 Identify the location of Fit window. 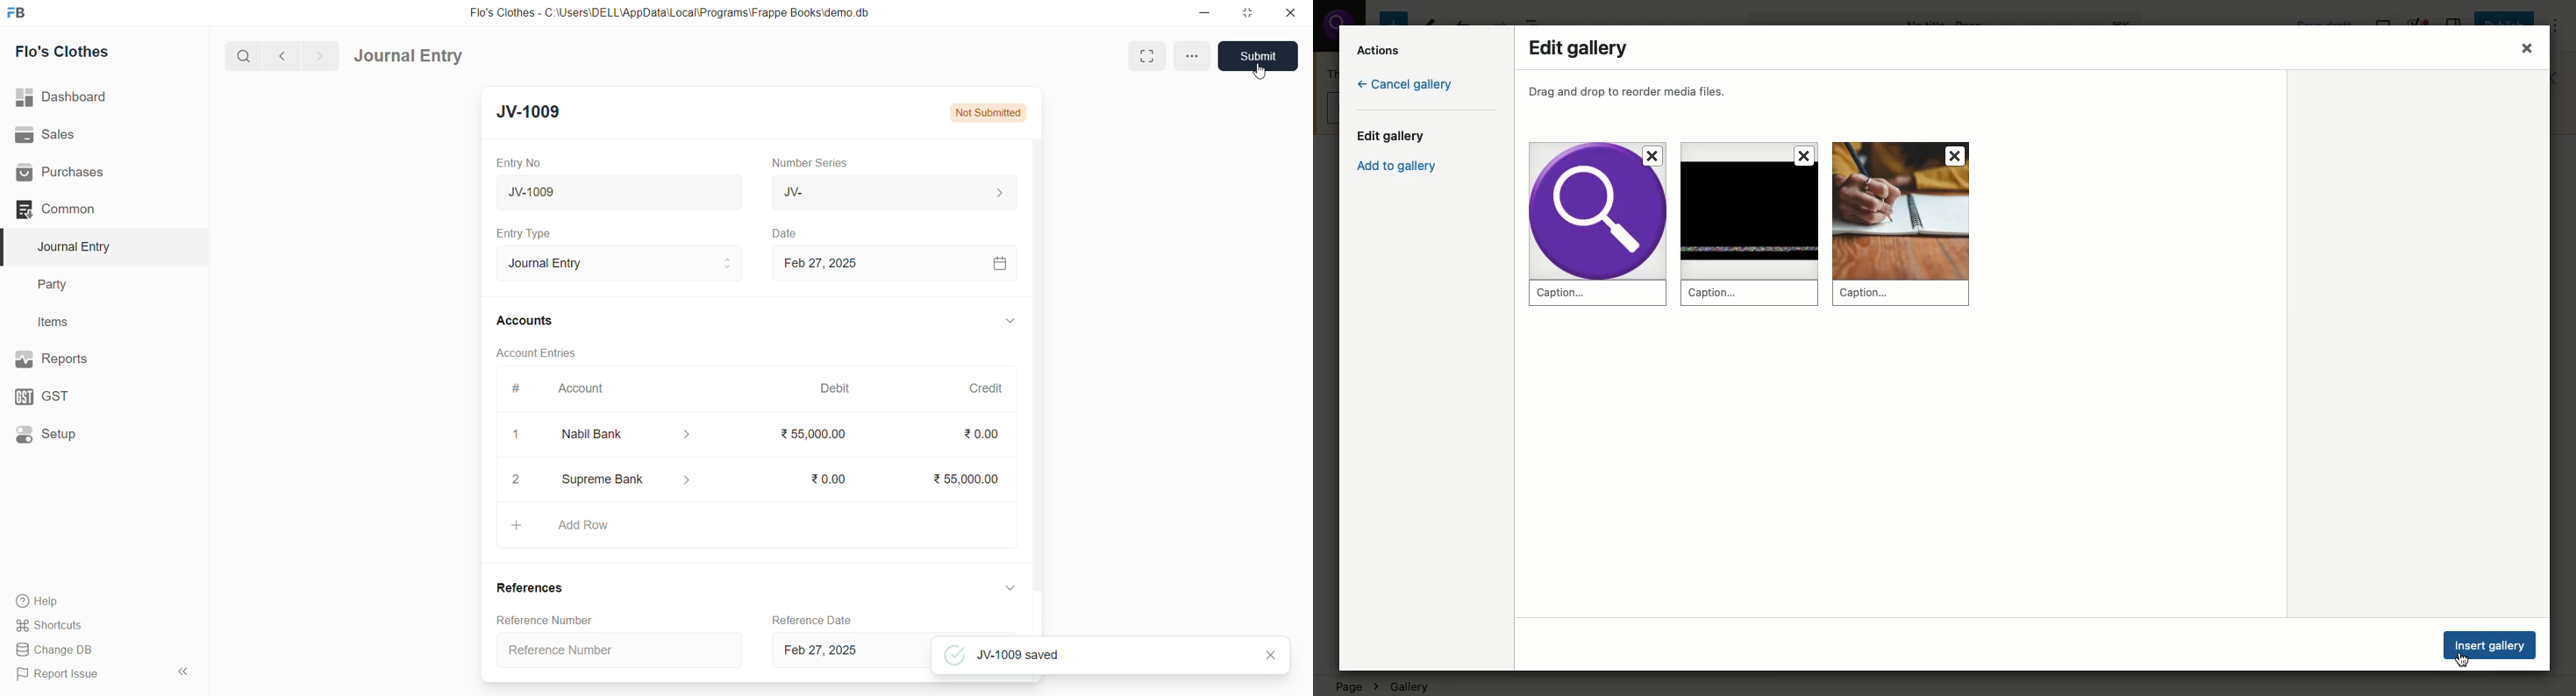
(1146, 55).